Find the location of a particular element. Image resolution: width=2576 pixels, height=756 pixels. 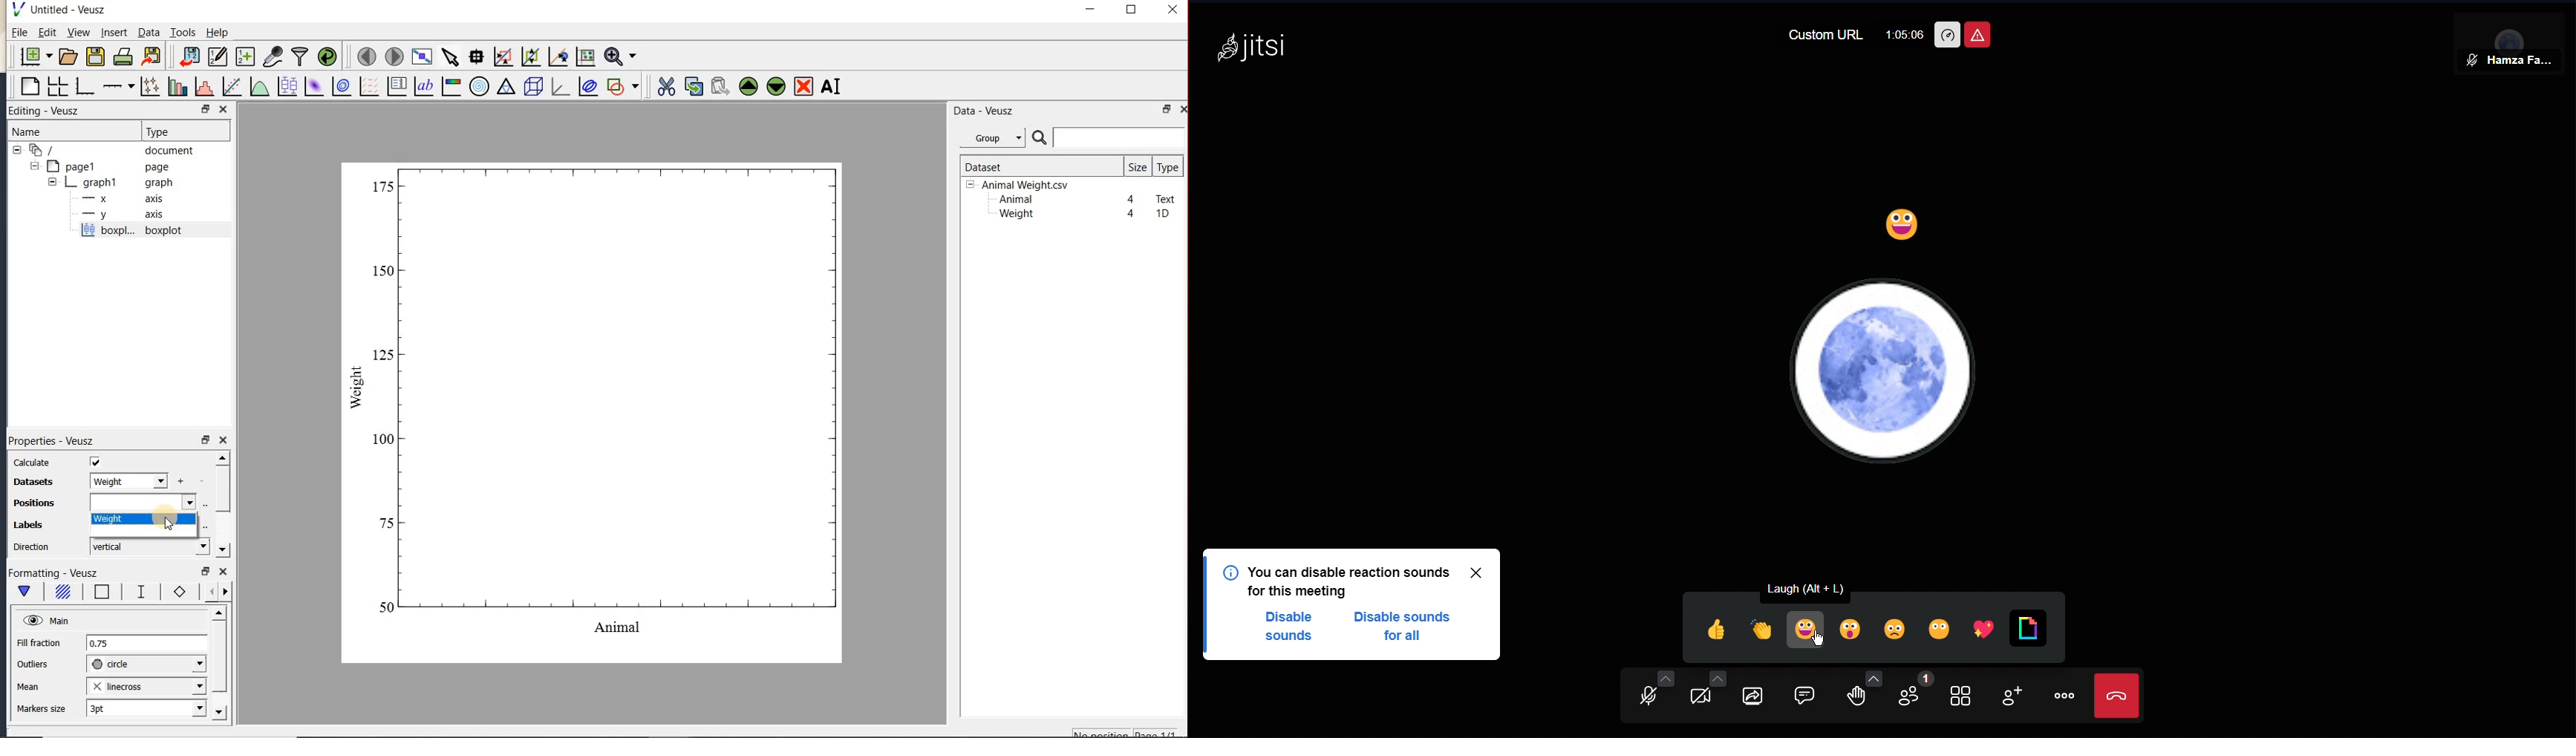

view plot full screen is located at coordinates (421, 57).